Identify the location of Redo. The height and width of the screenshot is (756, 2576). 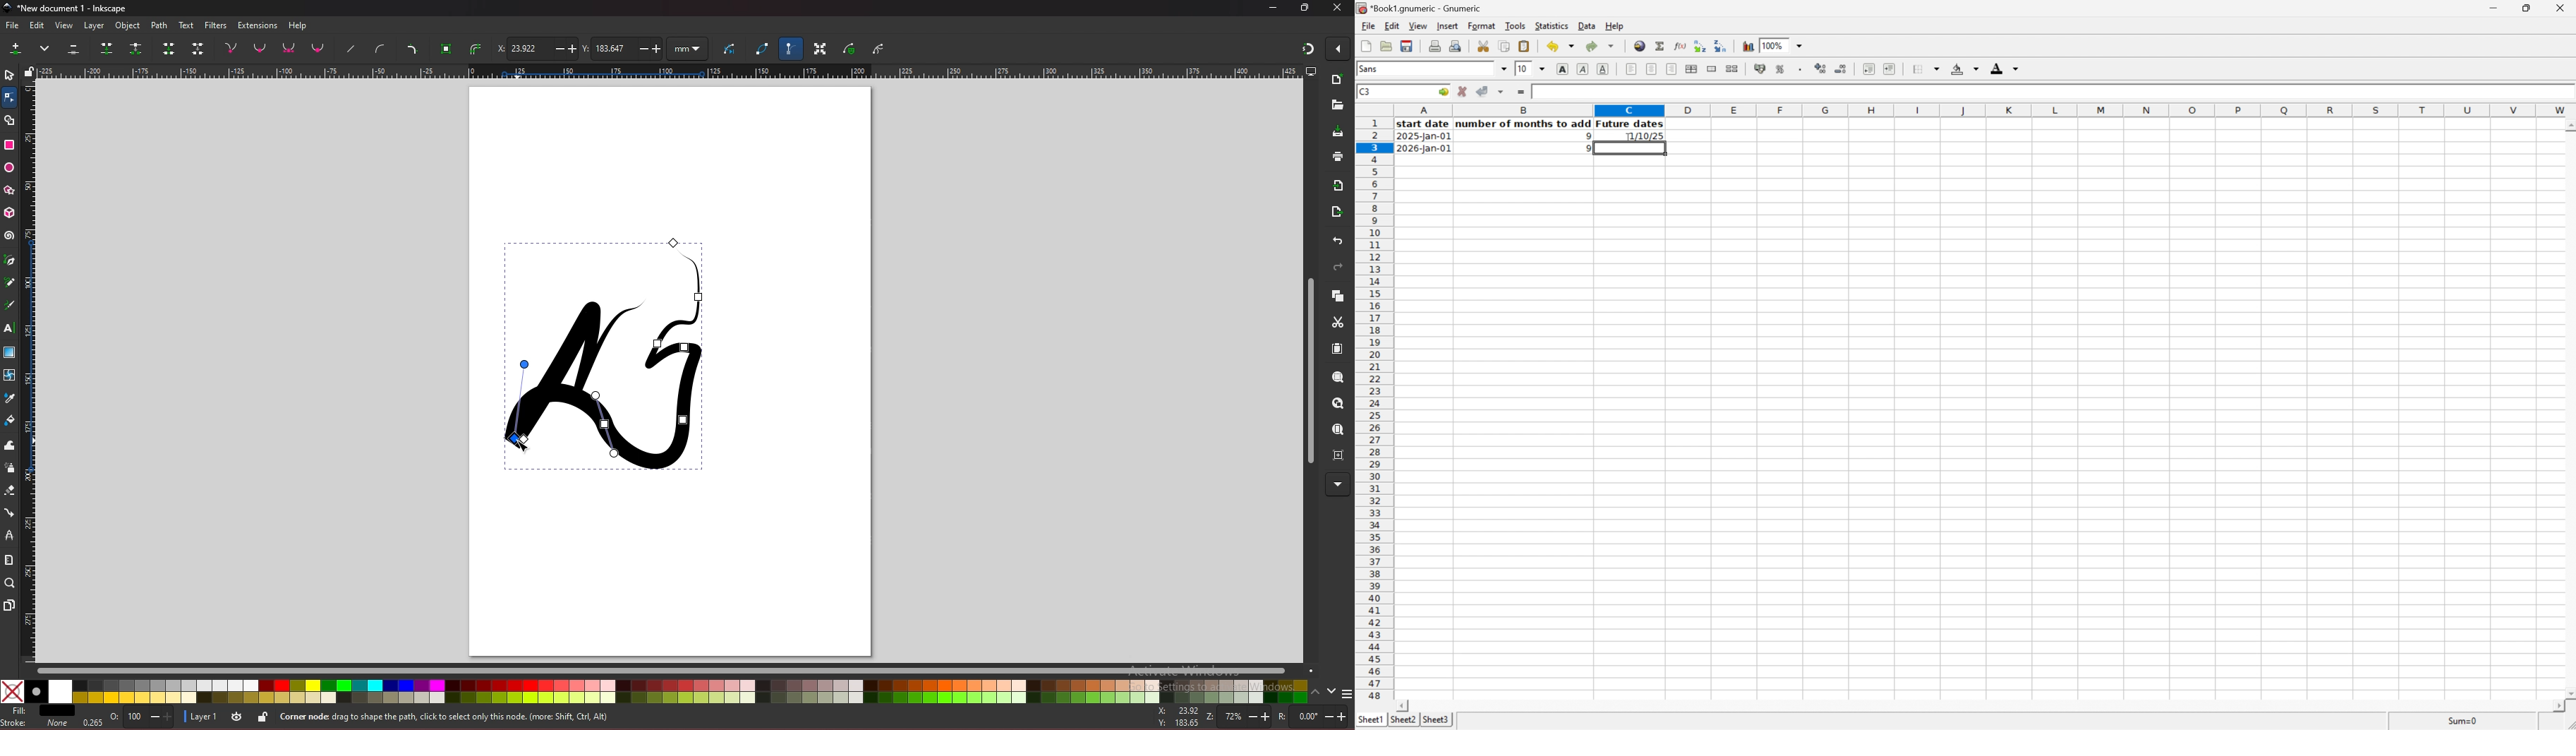
(1599, 45).